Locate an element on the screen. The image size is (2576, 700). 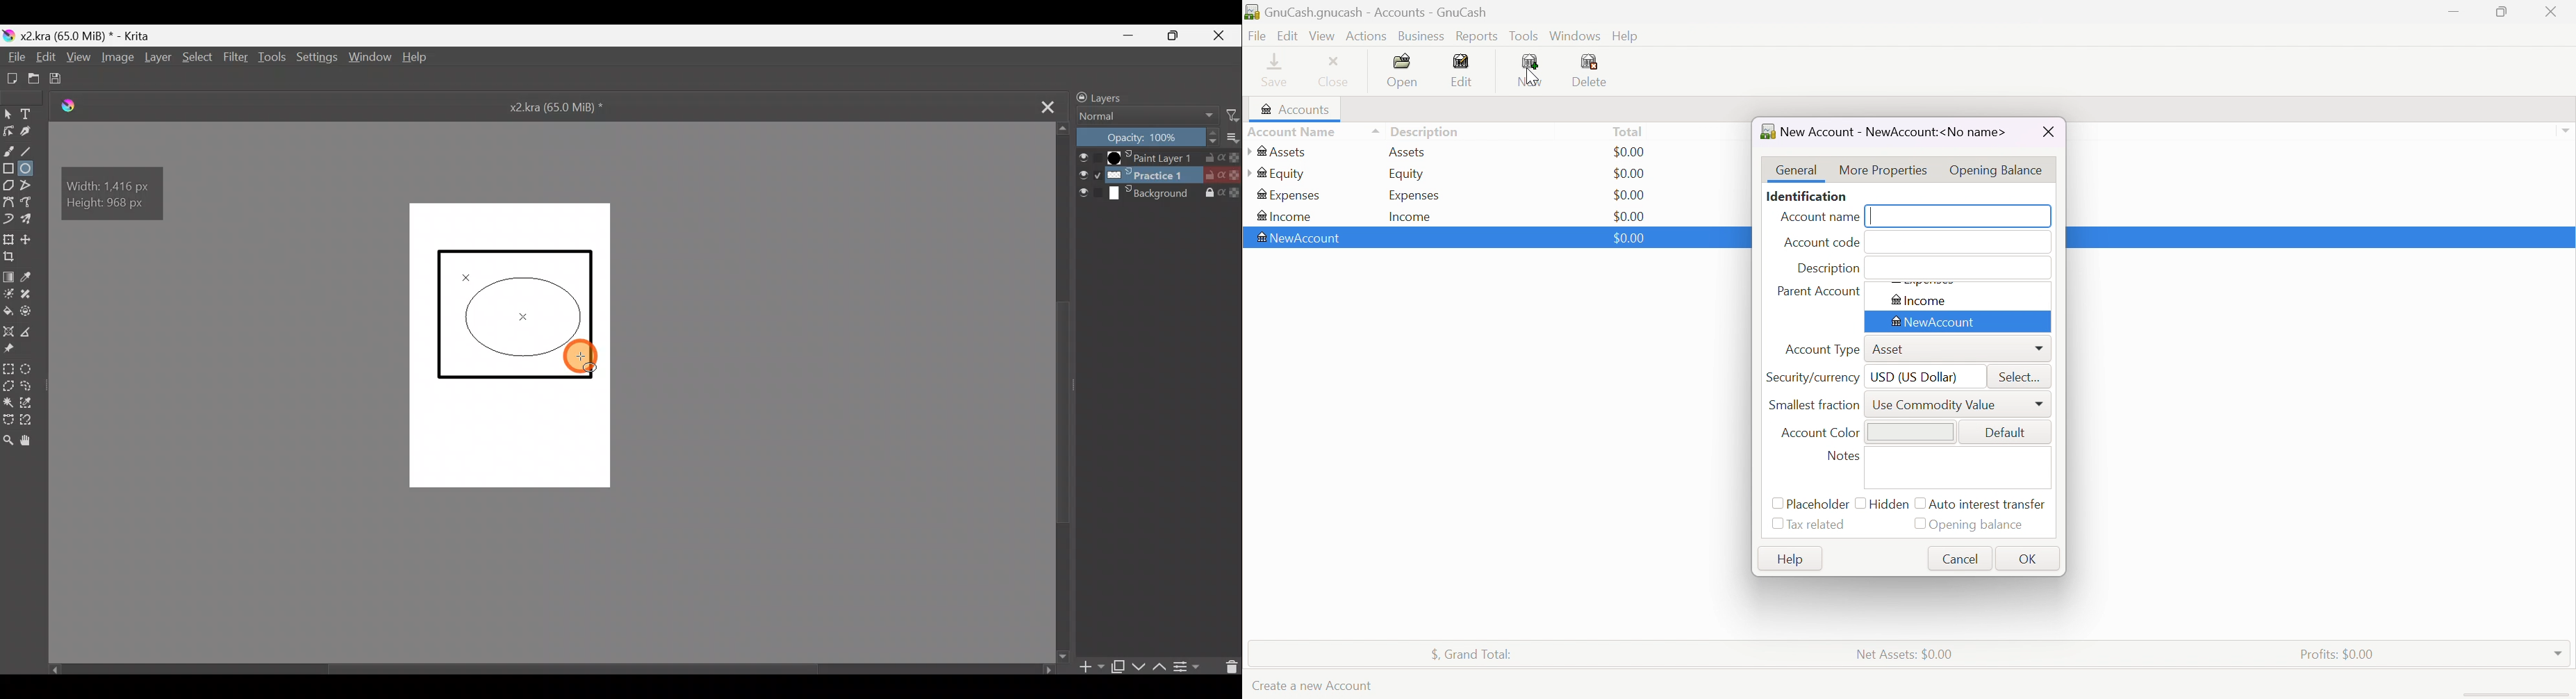
GnuCash.gnucash - Accounts - GnuCash is located at coordinates (1371, 13).